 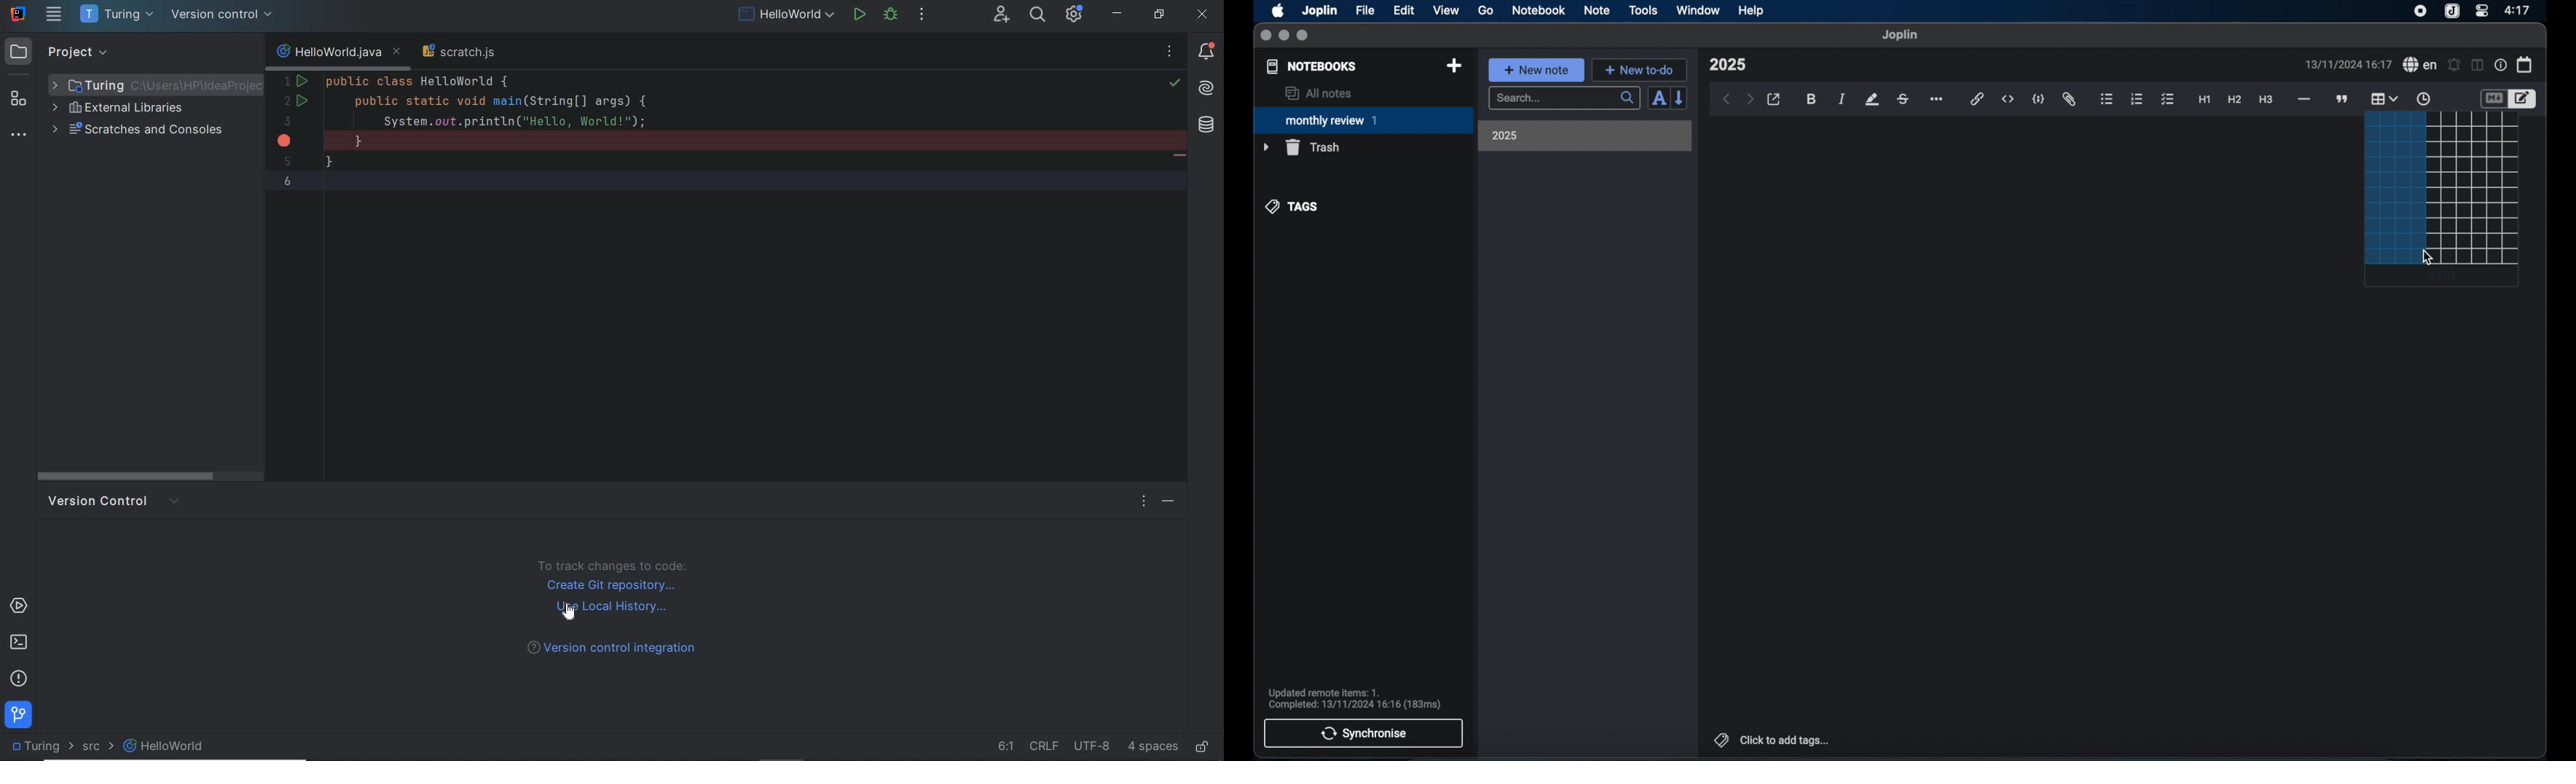 I want to click on search bar, so click(x=1564, y=99).